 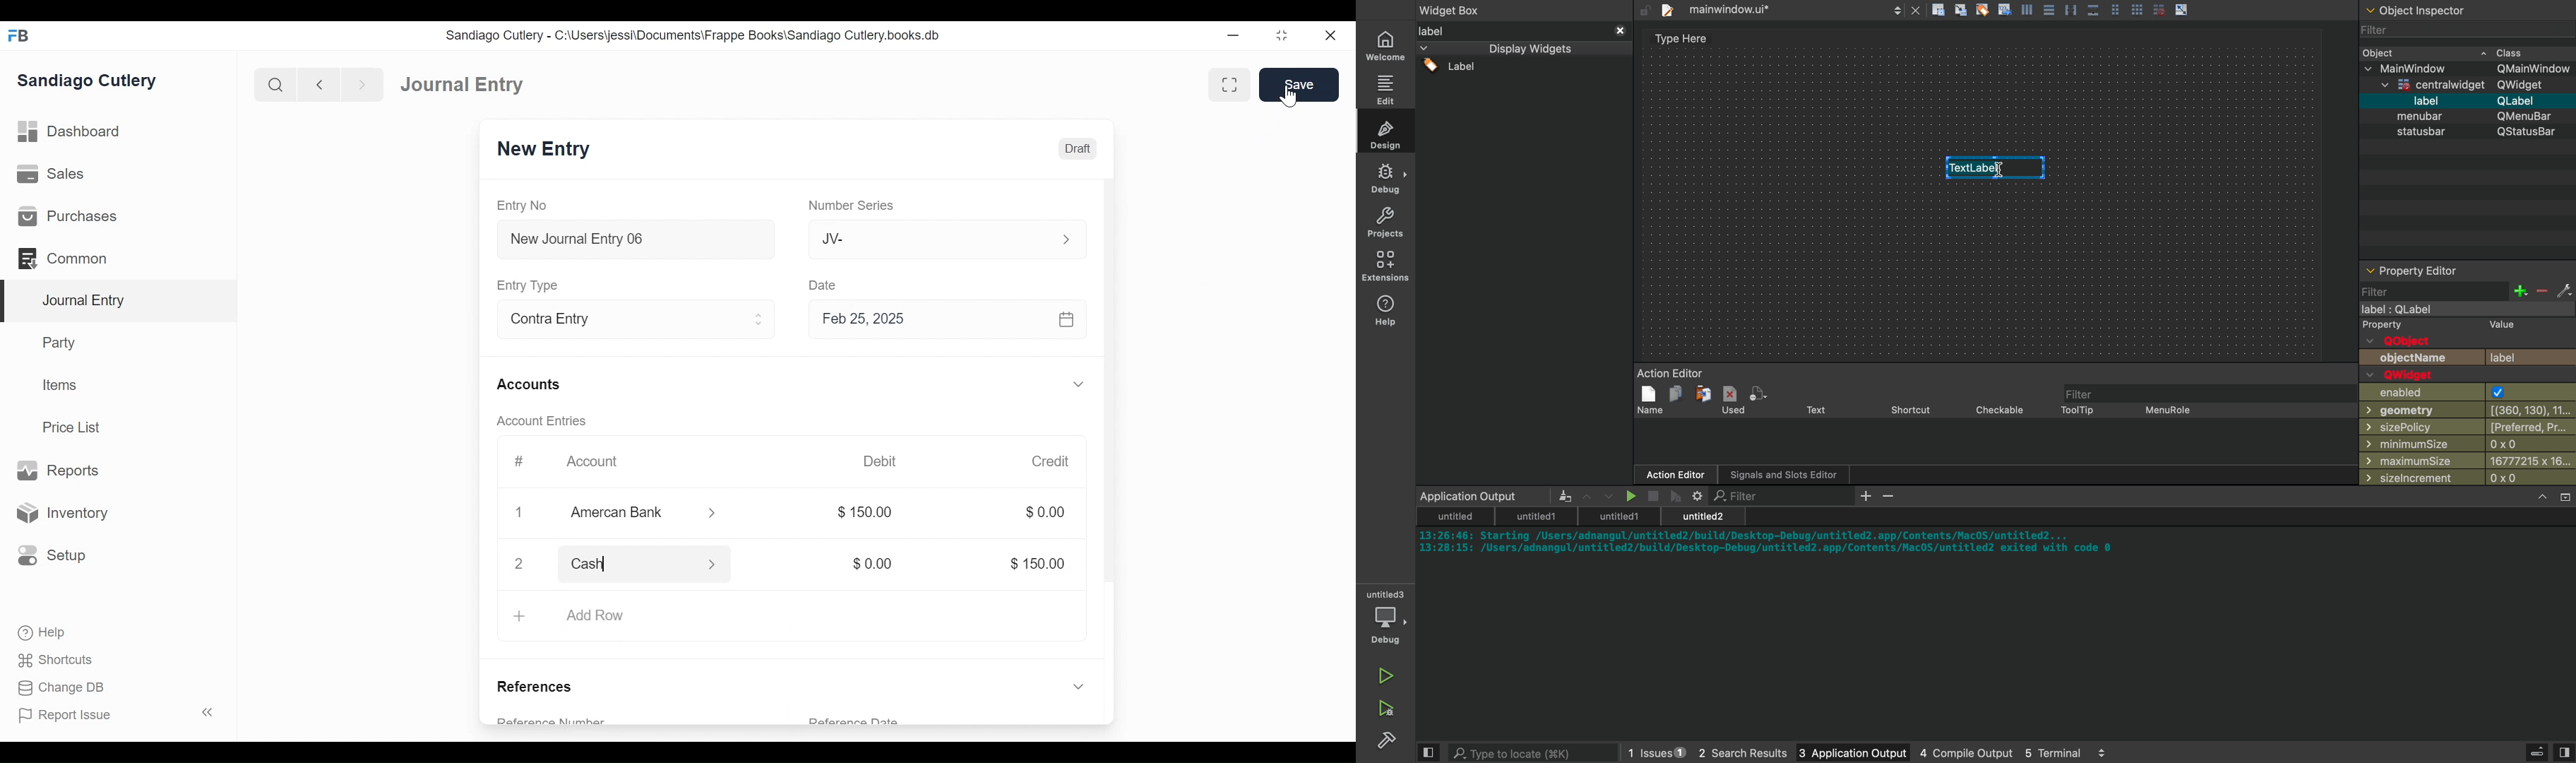 What do you see at coordinates (1078, 635) in the screenshot?
I see `Expand` at bounding box center [1078, 635].